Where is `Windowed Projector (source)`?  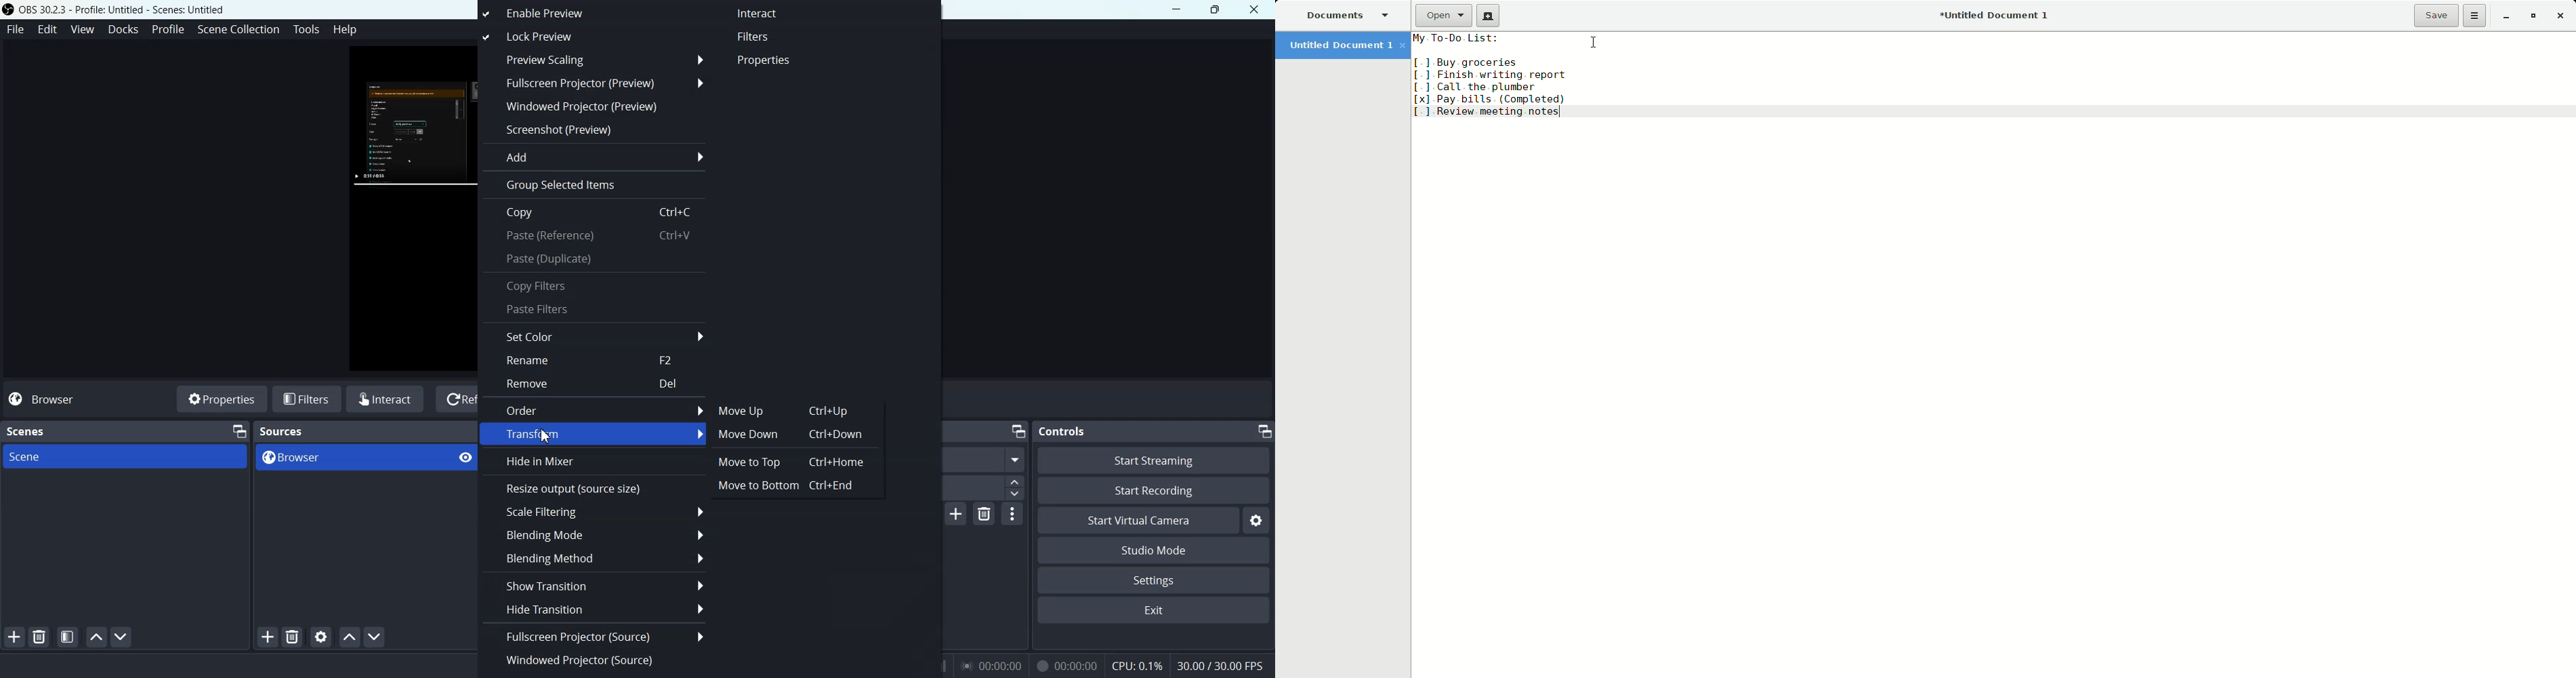 Windowed Projector (source) is located at coordinates (594, 659).